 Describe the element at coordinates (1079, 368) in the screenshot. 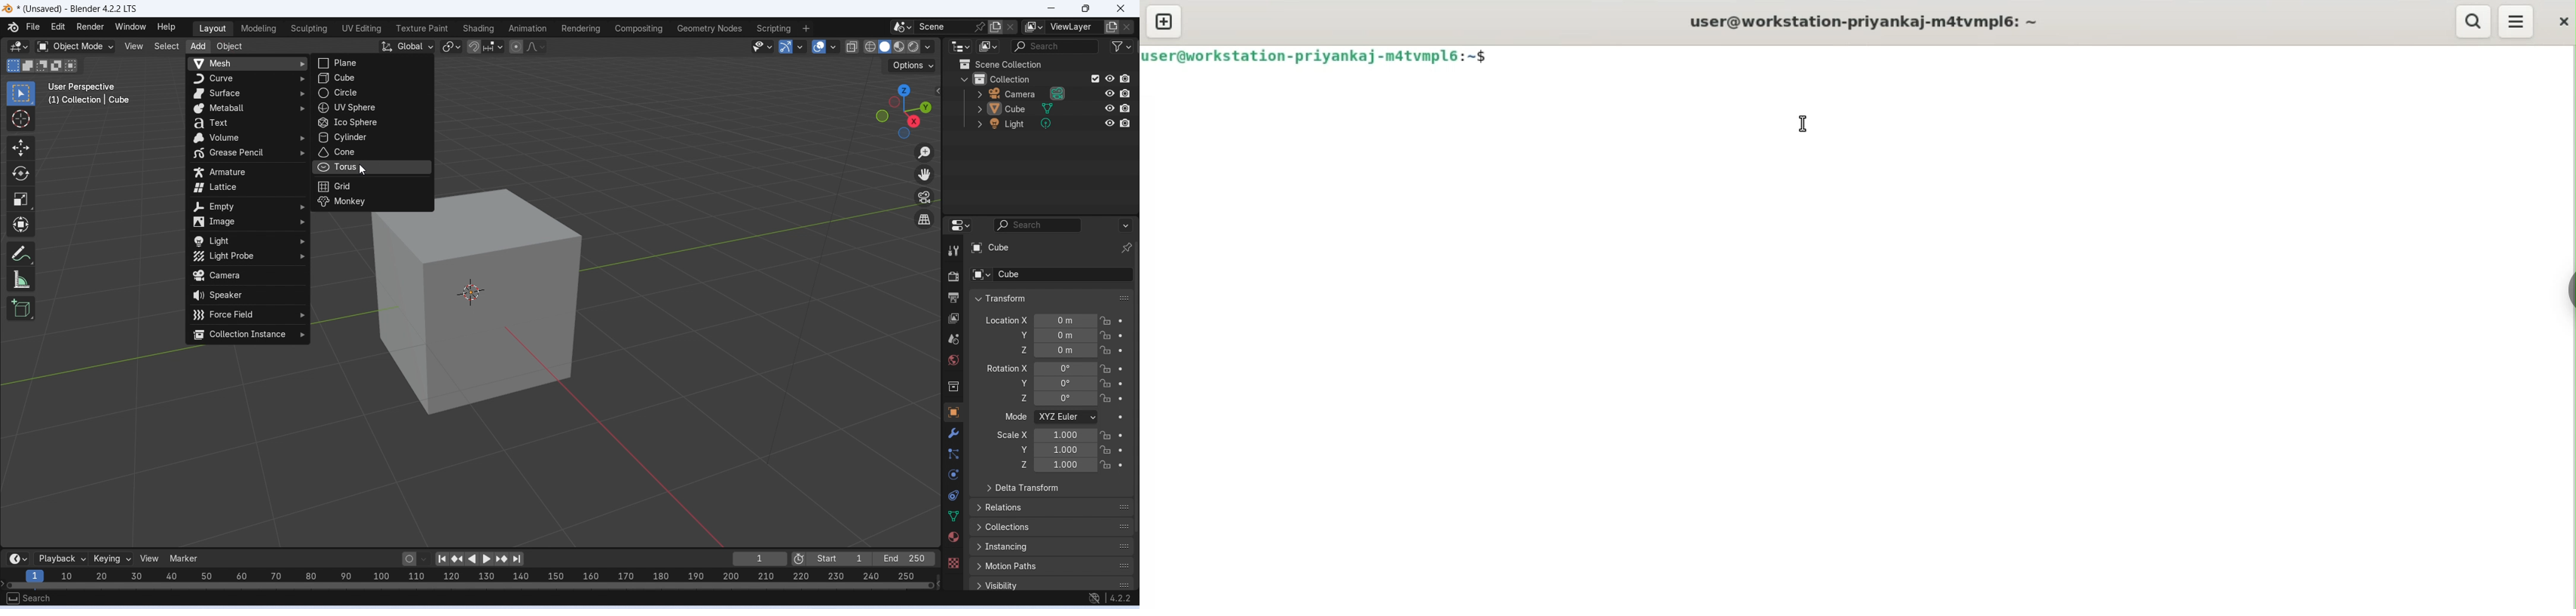

I see `Rotation` at that location.